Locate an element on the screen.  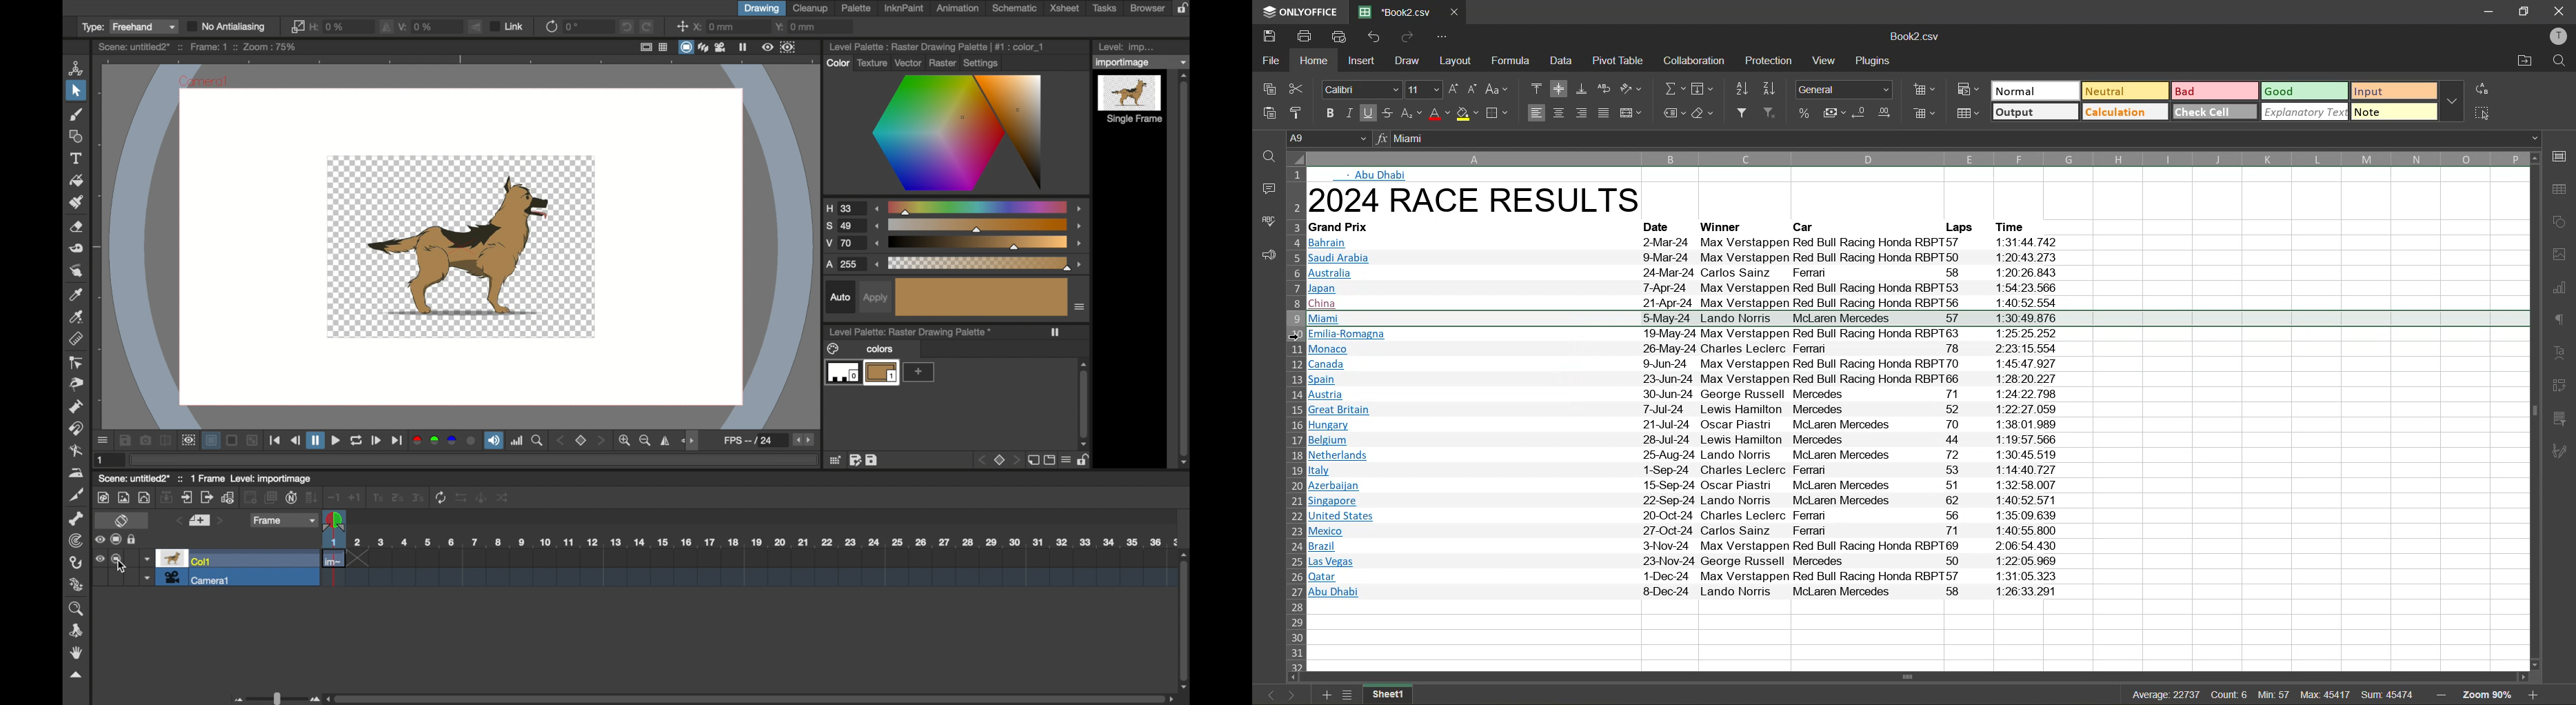
cursor is located at coordinates (1297, 337).